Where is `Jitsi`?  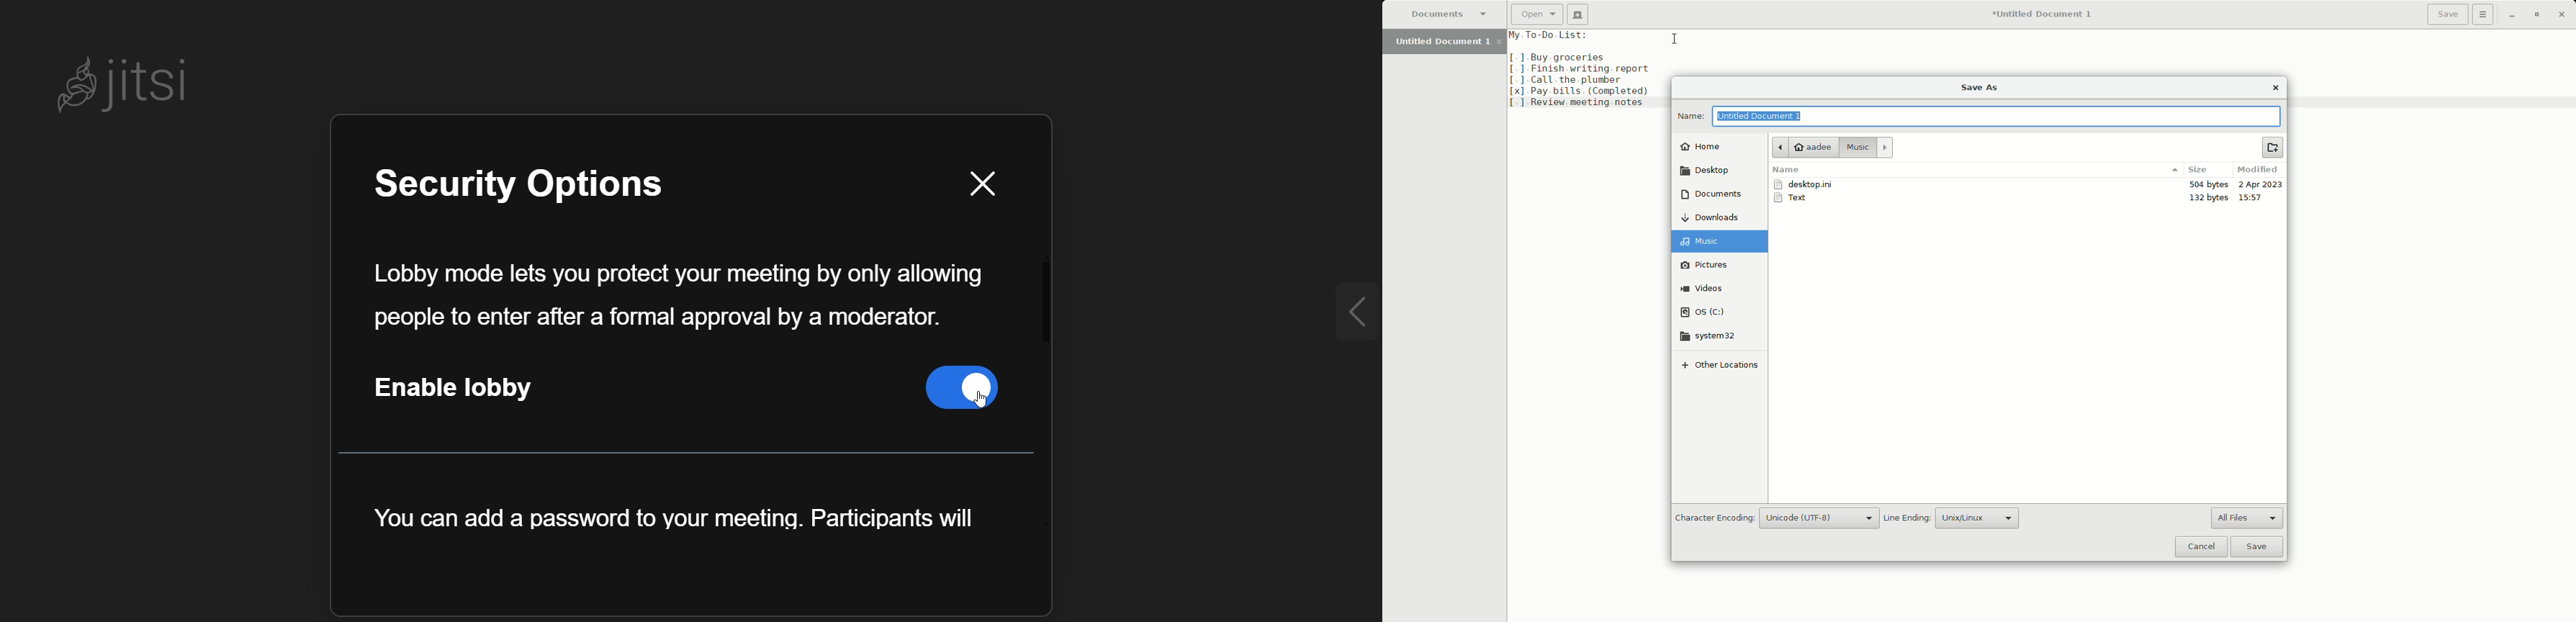
Jitsi is located at coordinates (133, 83).